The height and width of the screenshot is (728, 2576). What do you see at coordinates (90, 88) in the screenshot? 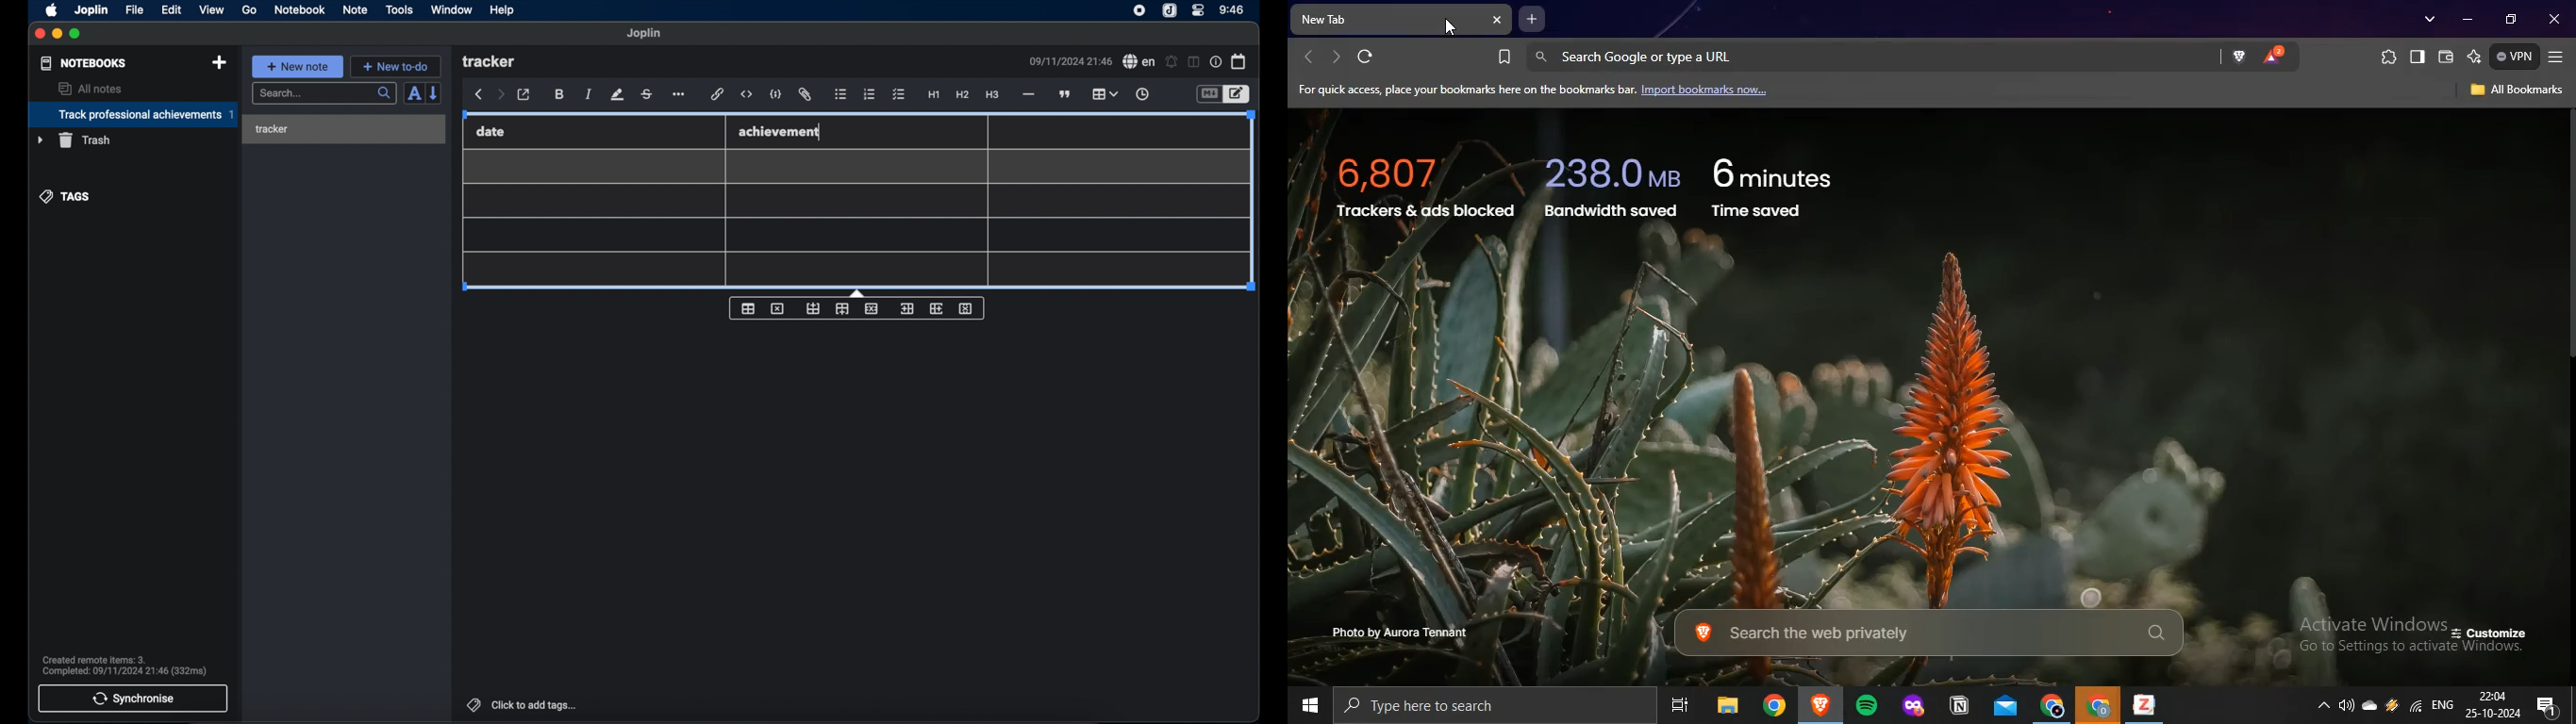
I see `all  notes` at bounding box center [90, 88].